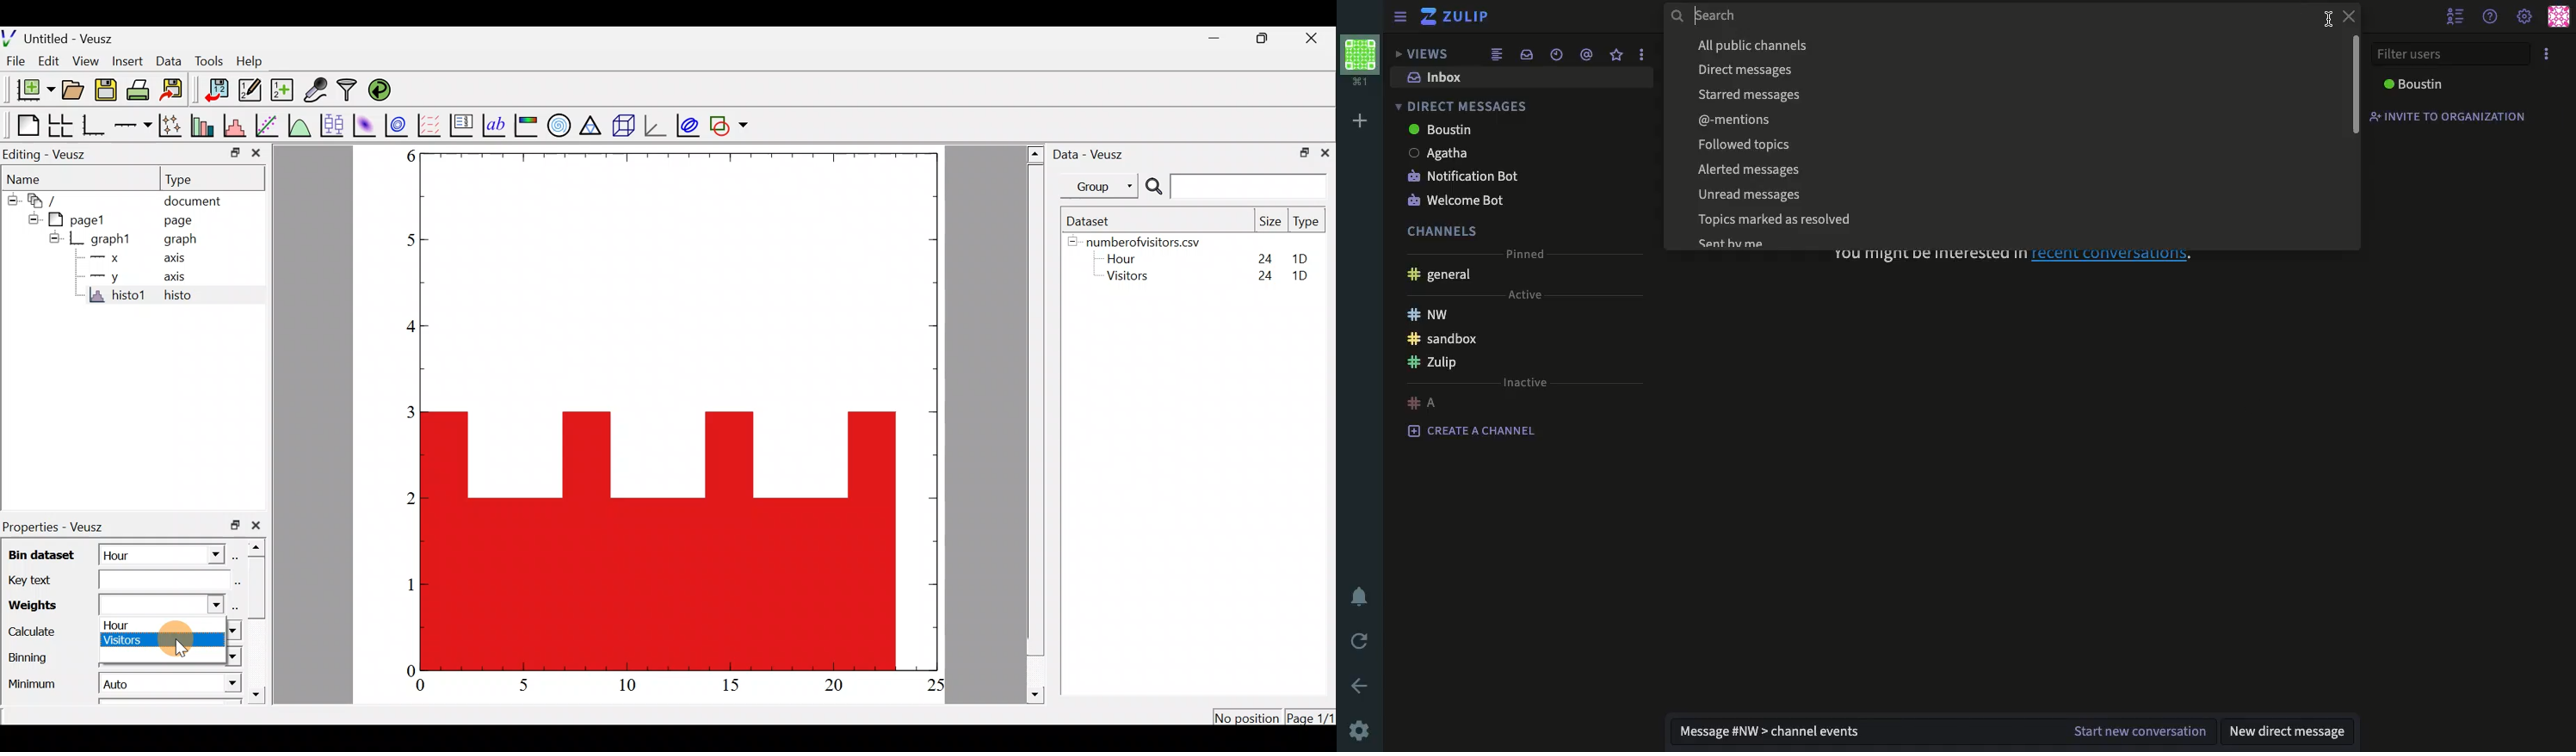  What do you see at coordinates (1152, 240) in the screenshot?
I see `numberofvisitors.csv` at bounding box center [1152, 240].